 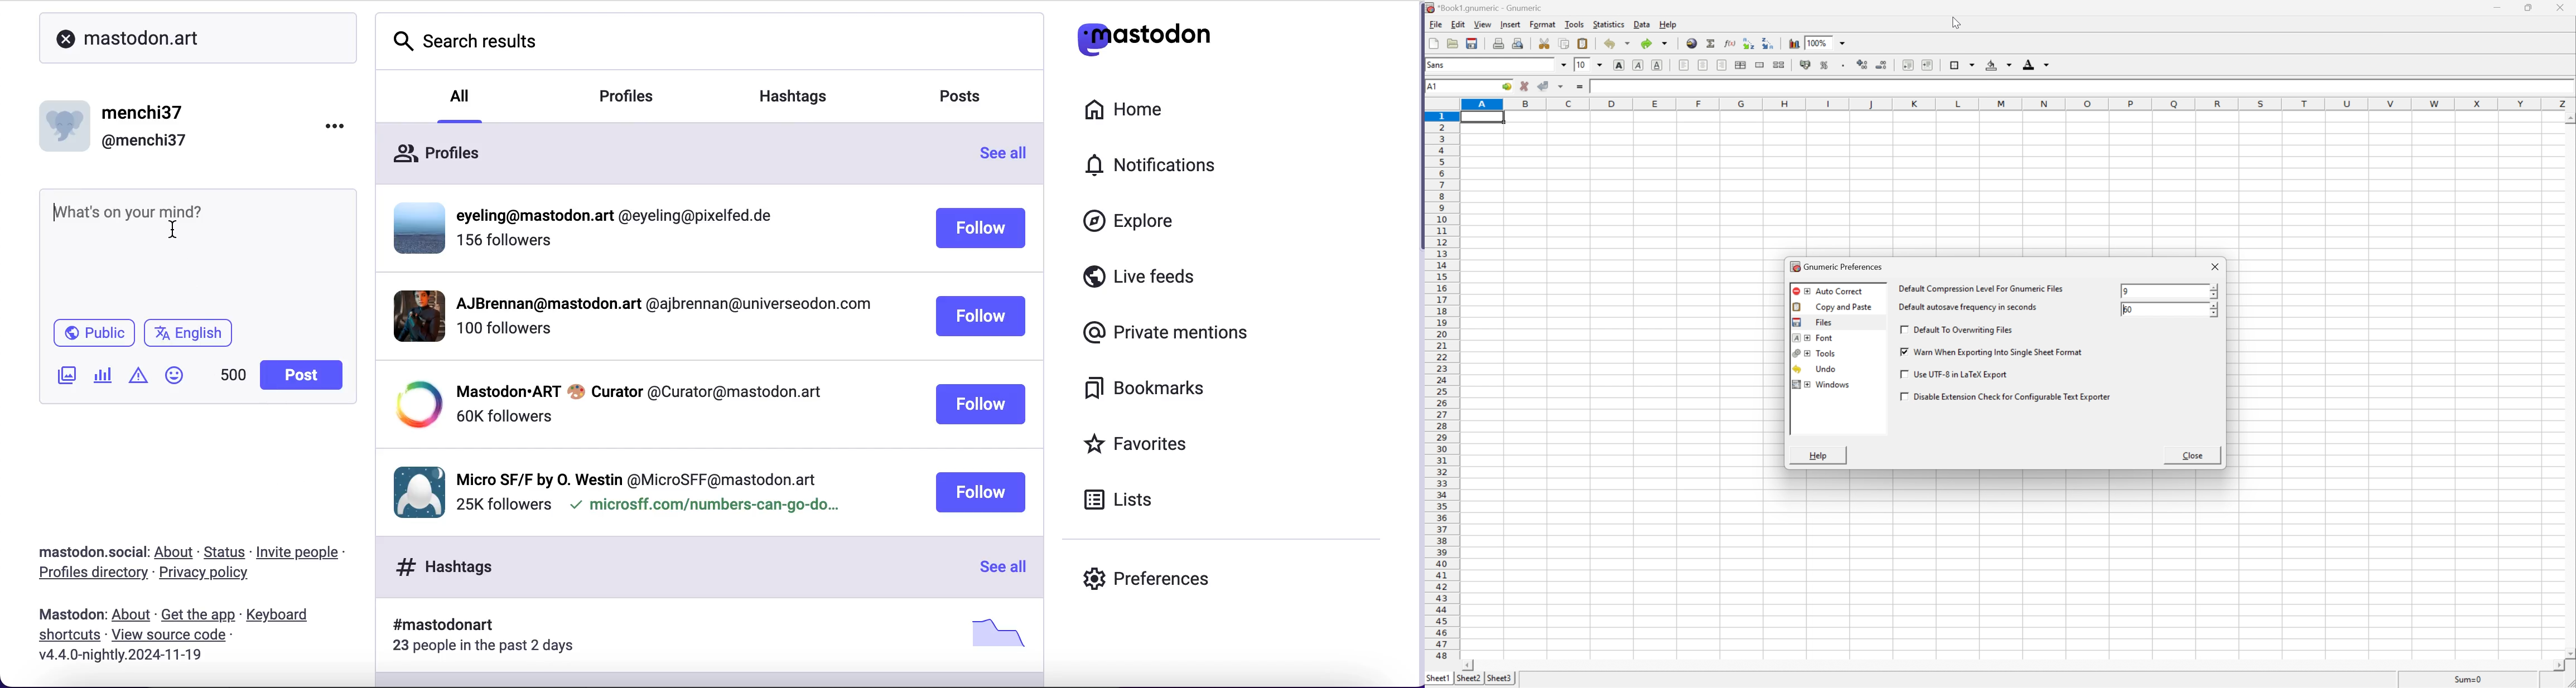 What do you see at coordinates (956, 97) in the screenshot?
I see `posts` at bounding box center [956, 97].